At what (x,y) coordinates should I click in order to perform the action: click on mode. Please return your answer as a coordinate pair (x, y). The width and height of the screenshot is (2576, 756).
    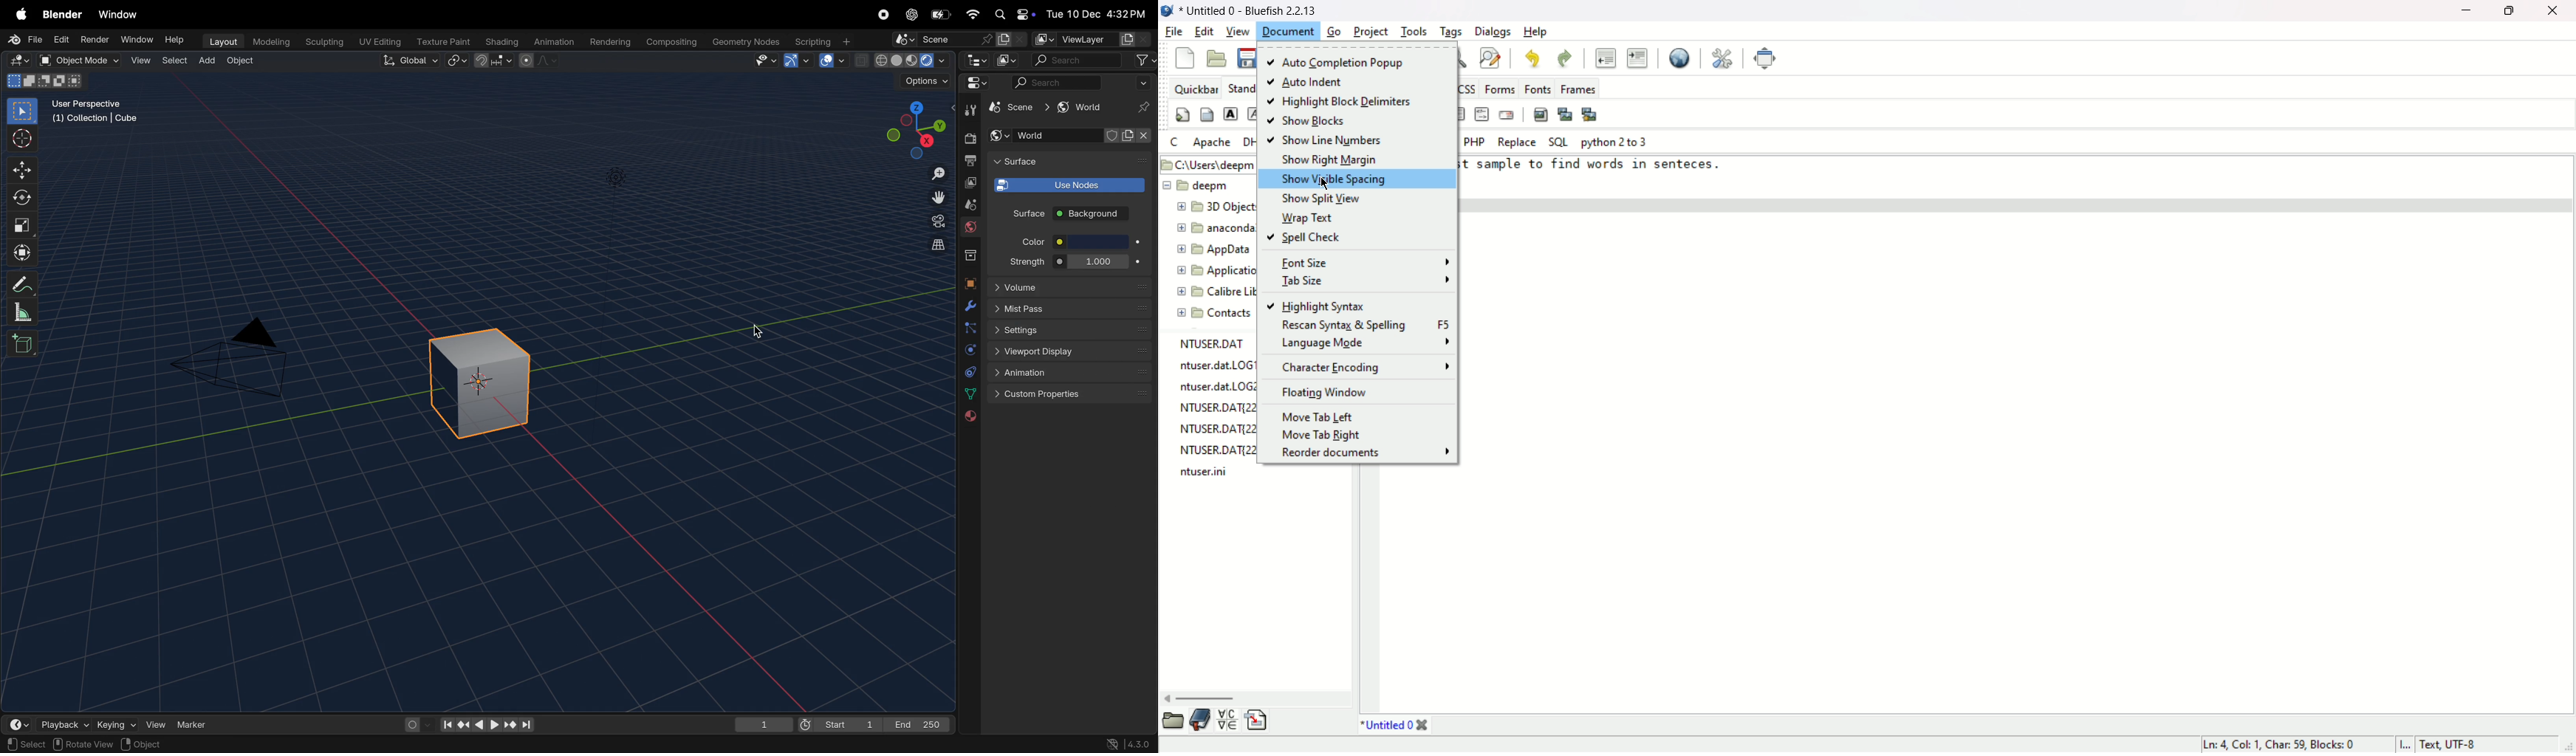
    Looking at the image, I should click on (43, 82).